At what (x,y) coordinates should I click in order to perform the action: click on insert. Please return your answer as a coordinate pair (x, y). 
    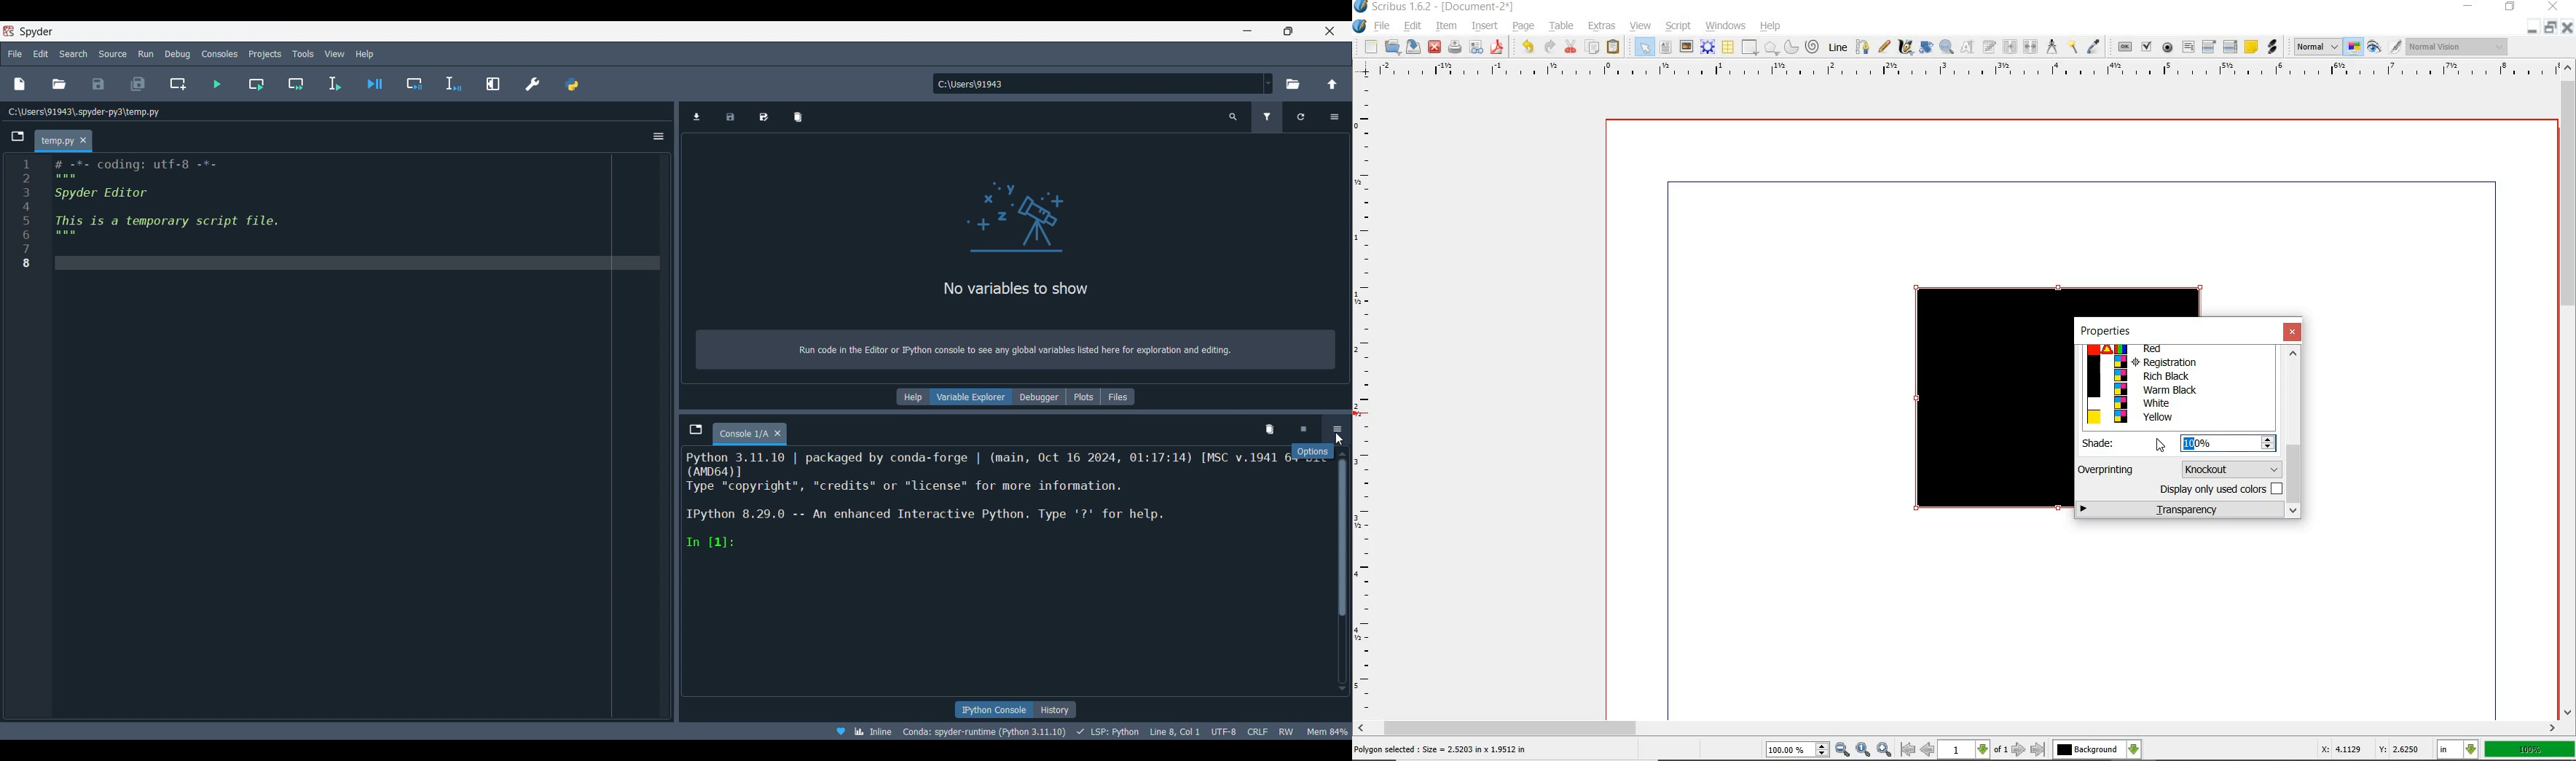
    Looking at the image, I should click on (1487, 26).